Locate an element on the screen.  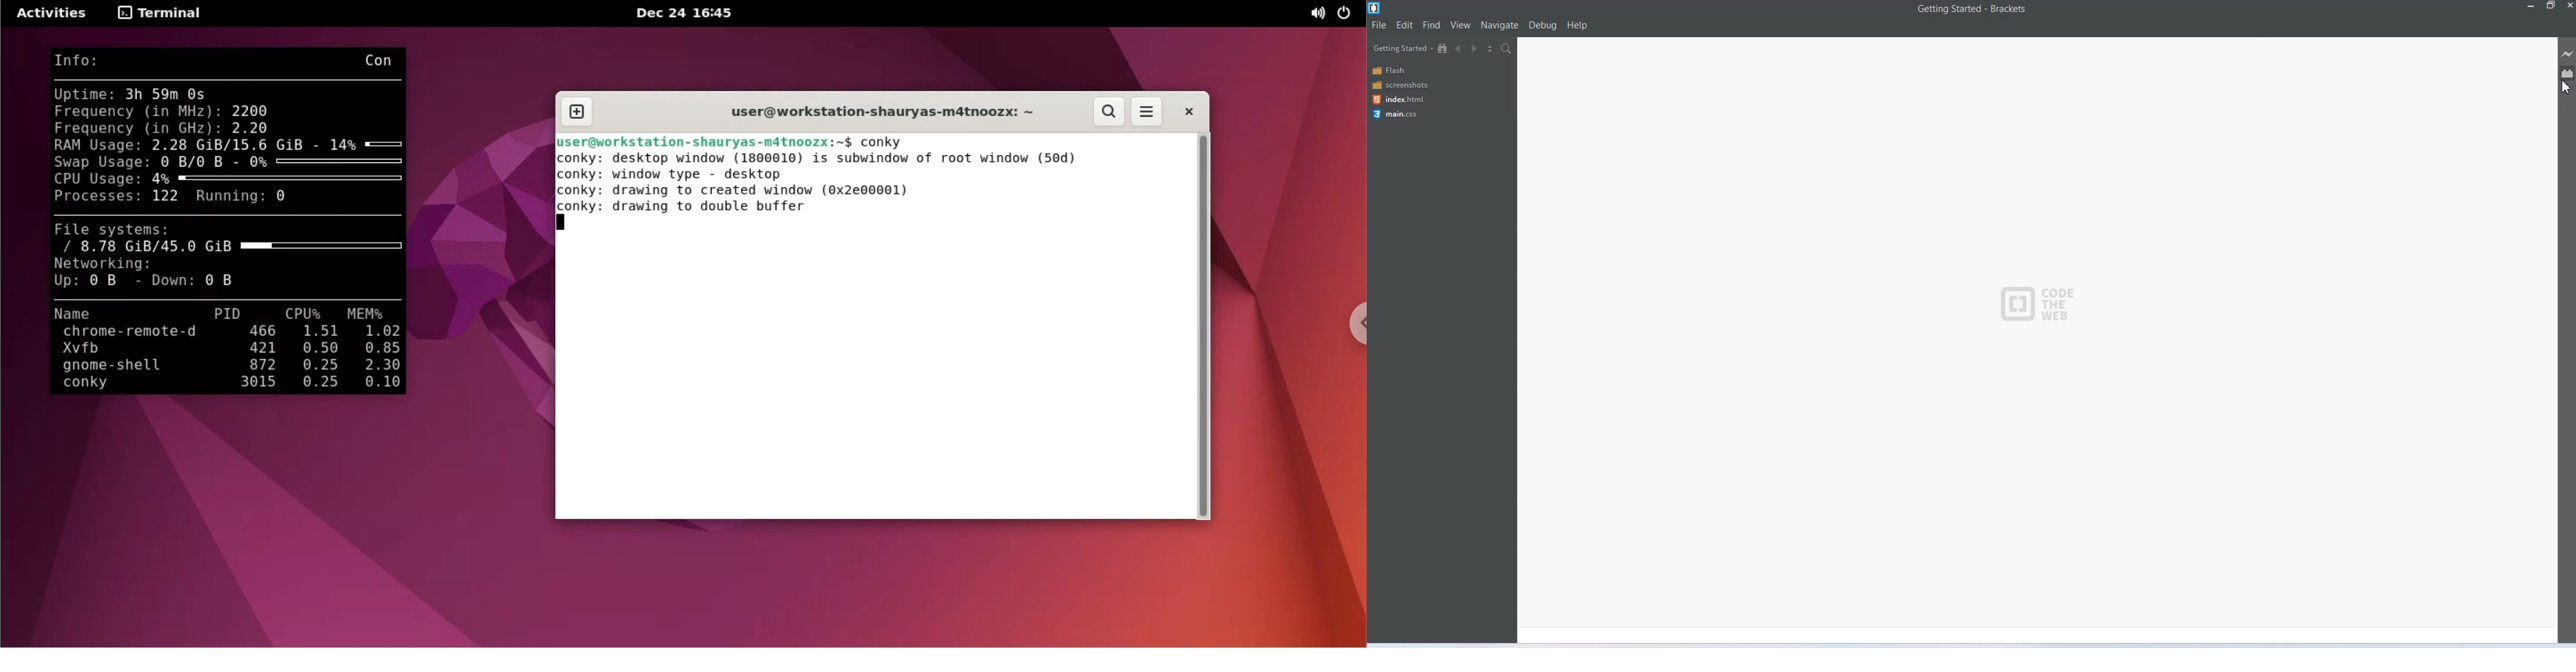
Navigate Backwards is located at coordinates (1460, 49).